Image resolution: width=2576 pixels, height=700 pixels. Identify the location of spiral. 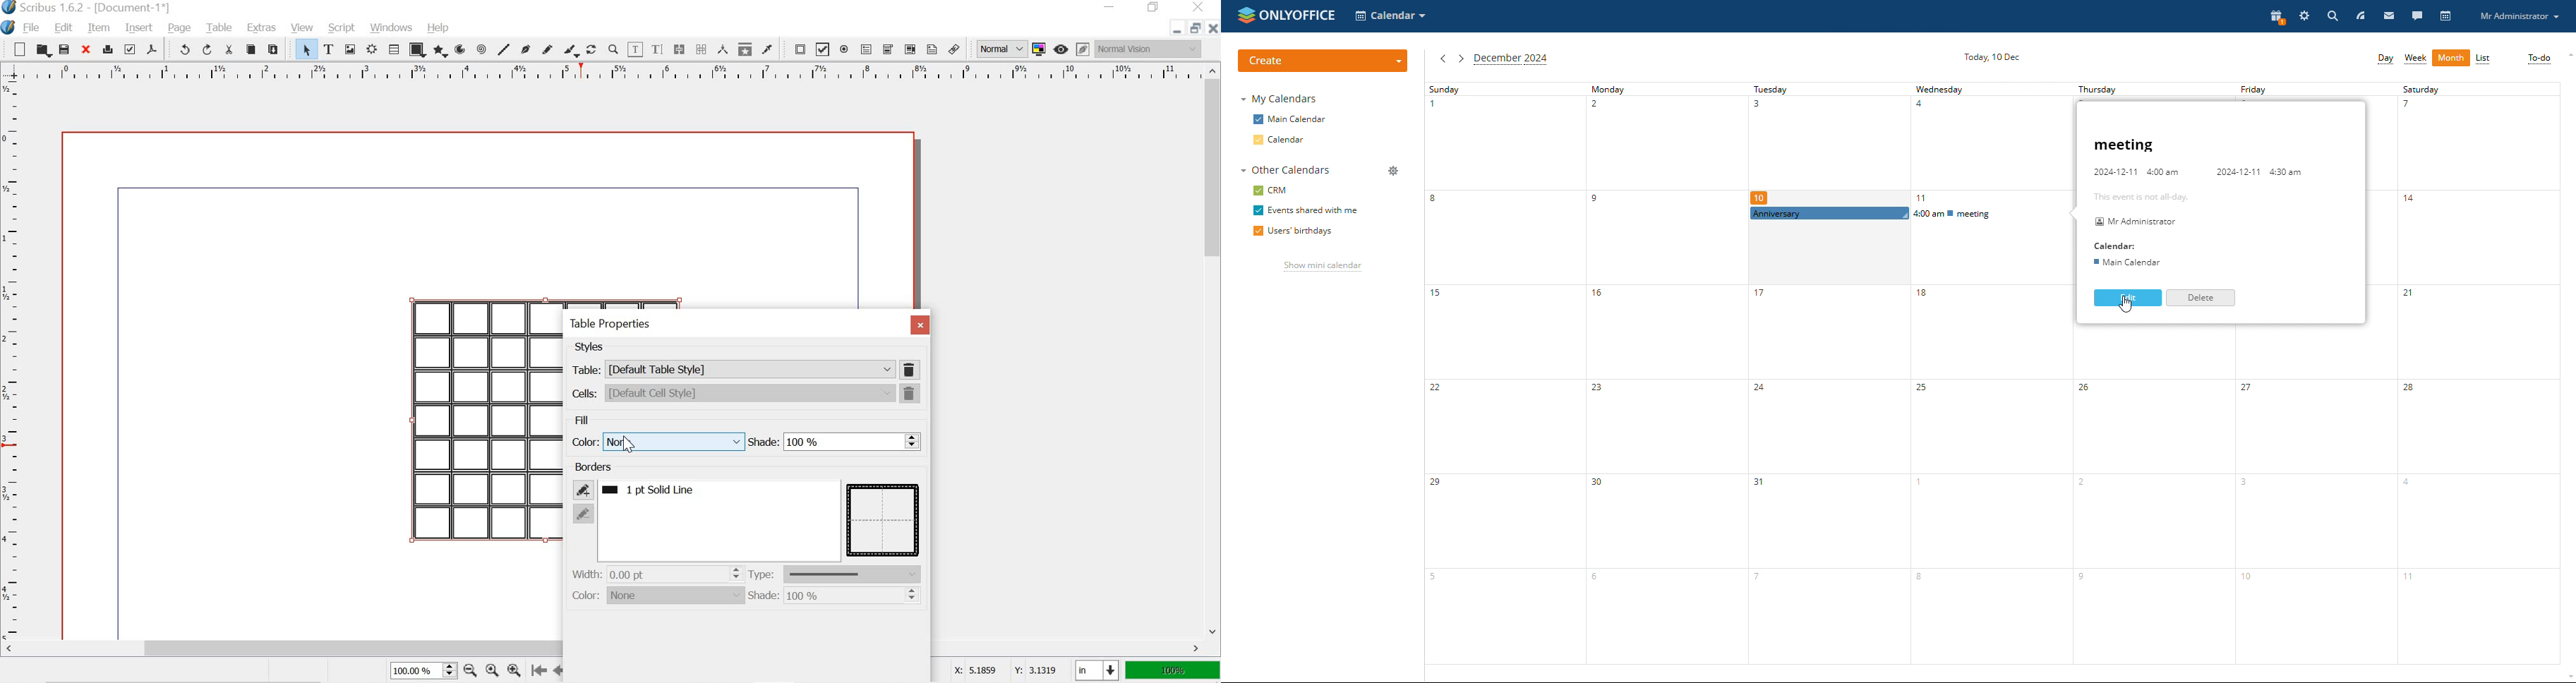
(480, 49).